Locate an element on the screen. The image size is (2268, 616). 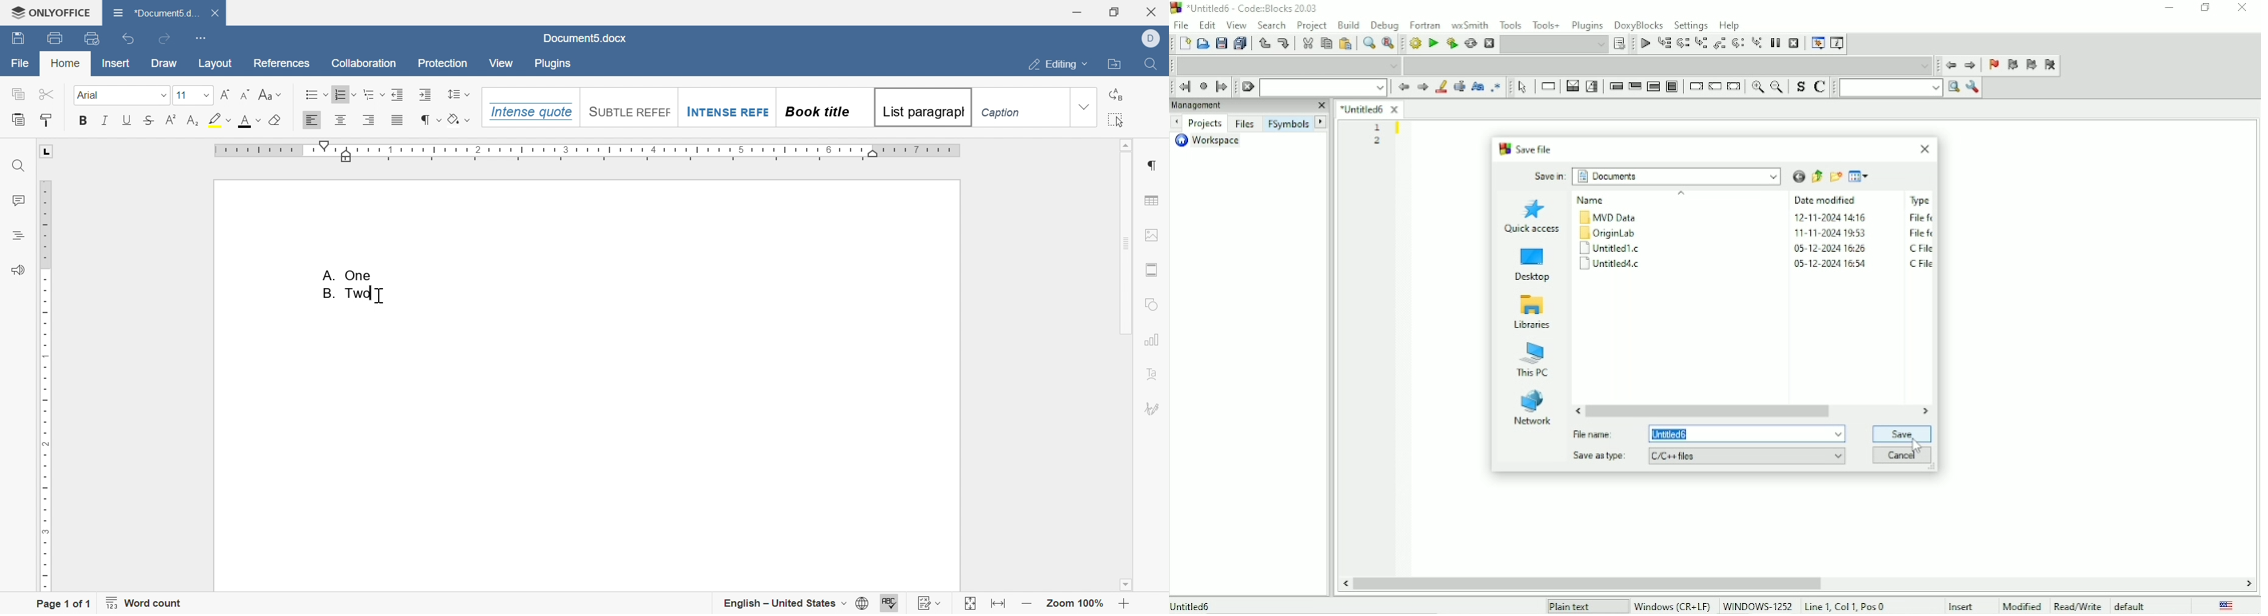
List paragrapgh is located at coordinates (922, 107).